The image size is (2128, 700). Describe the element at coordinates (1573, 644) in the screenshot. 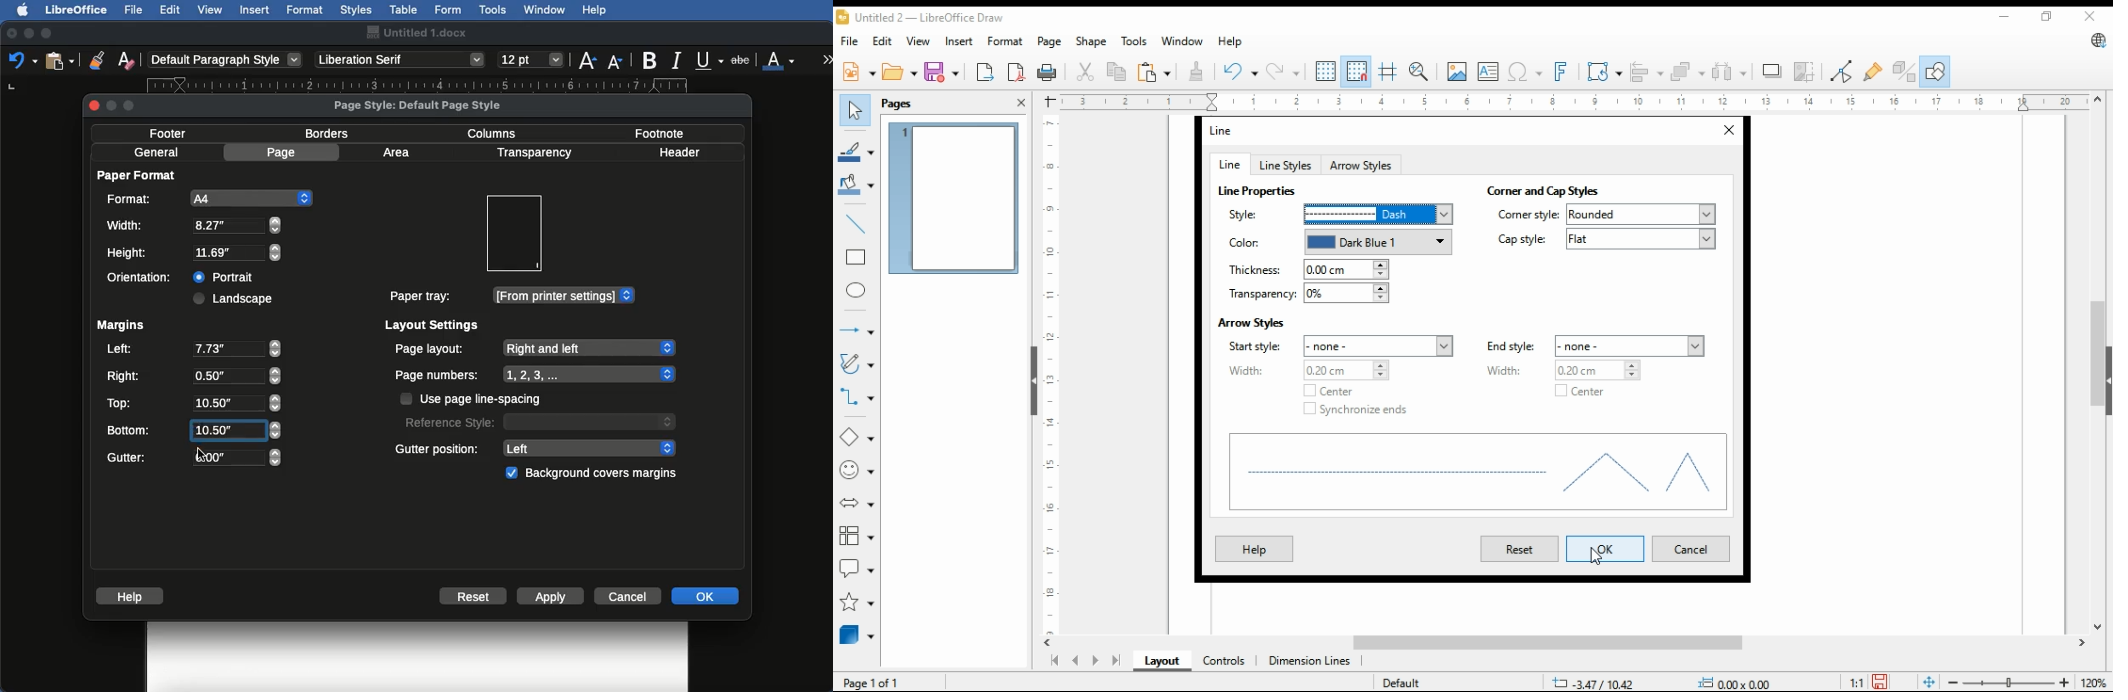

I see `scroll bar` at that location.